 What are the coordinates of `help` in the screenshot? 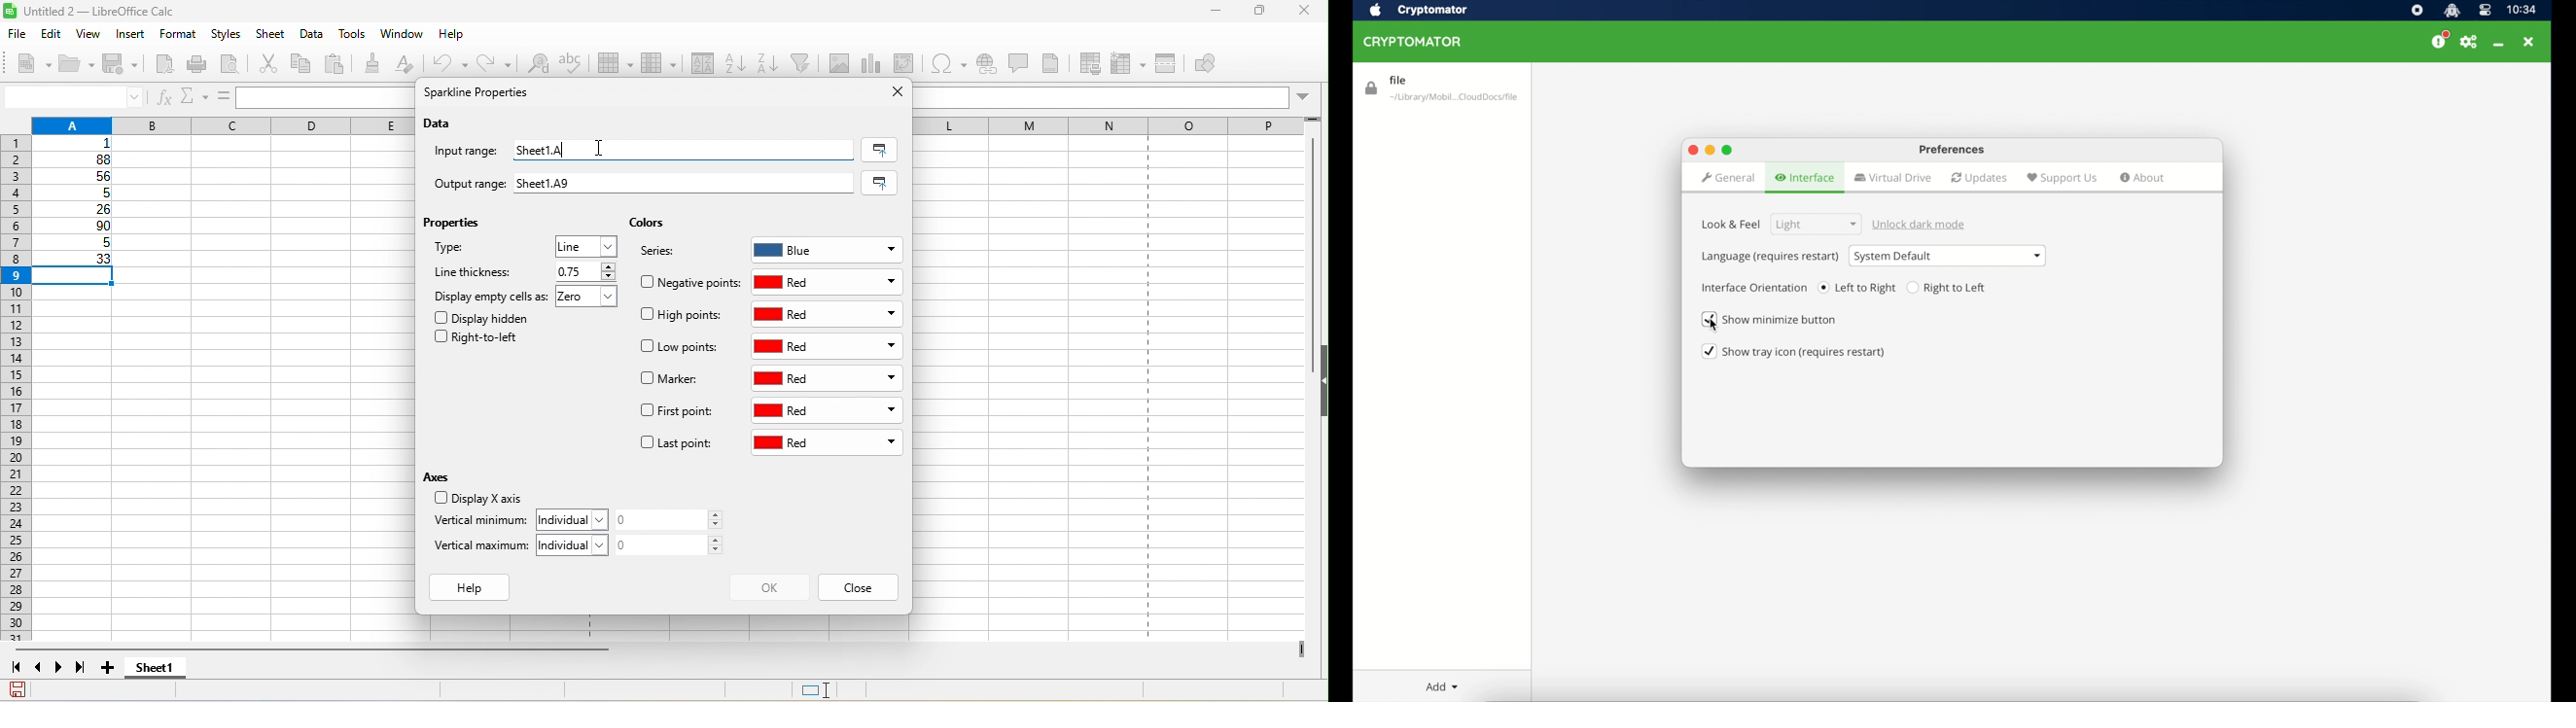 It's located at (475, 588).